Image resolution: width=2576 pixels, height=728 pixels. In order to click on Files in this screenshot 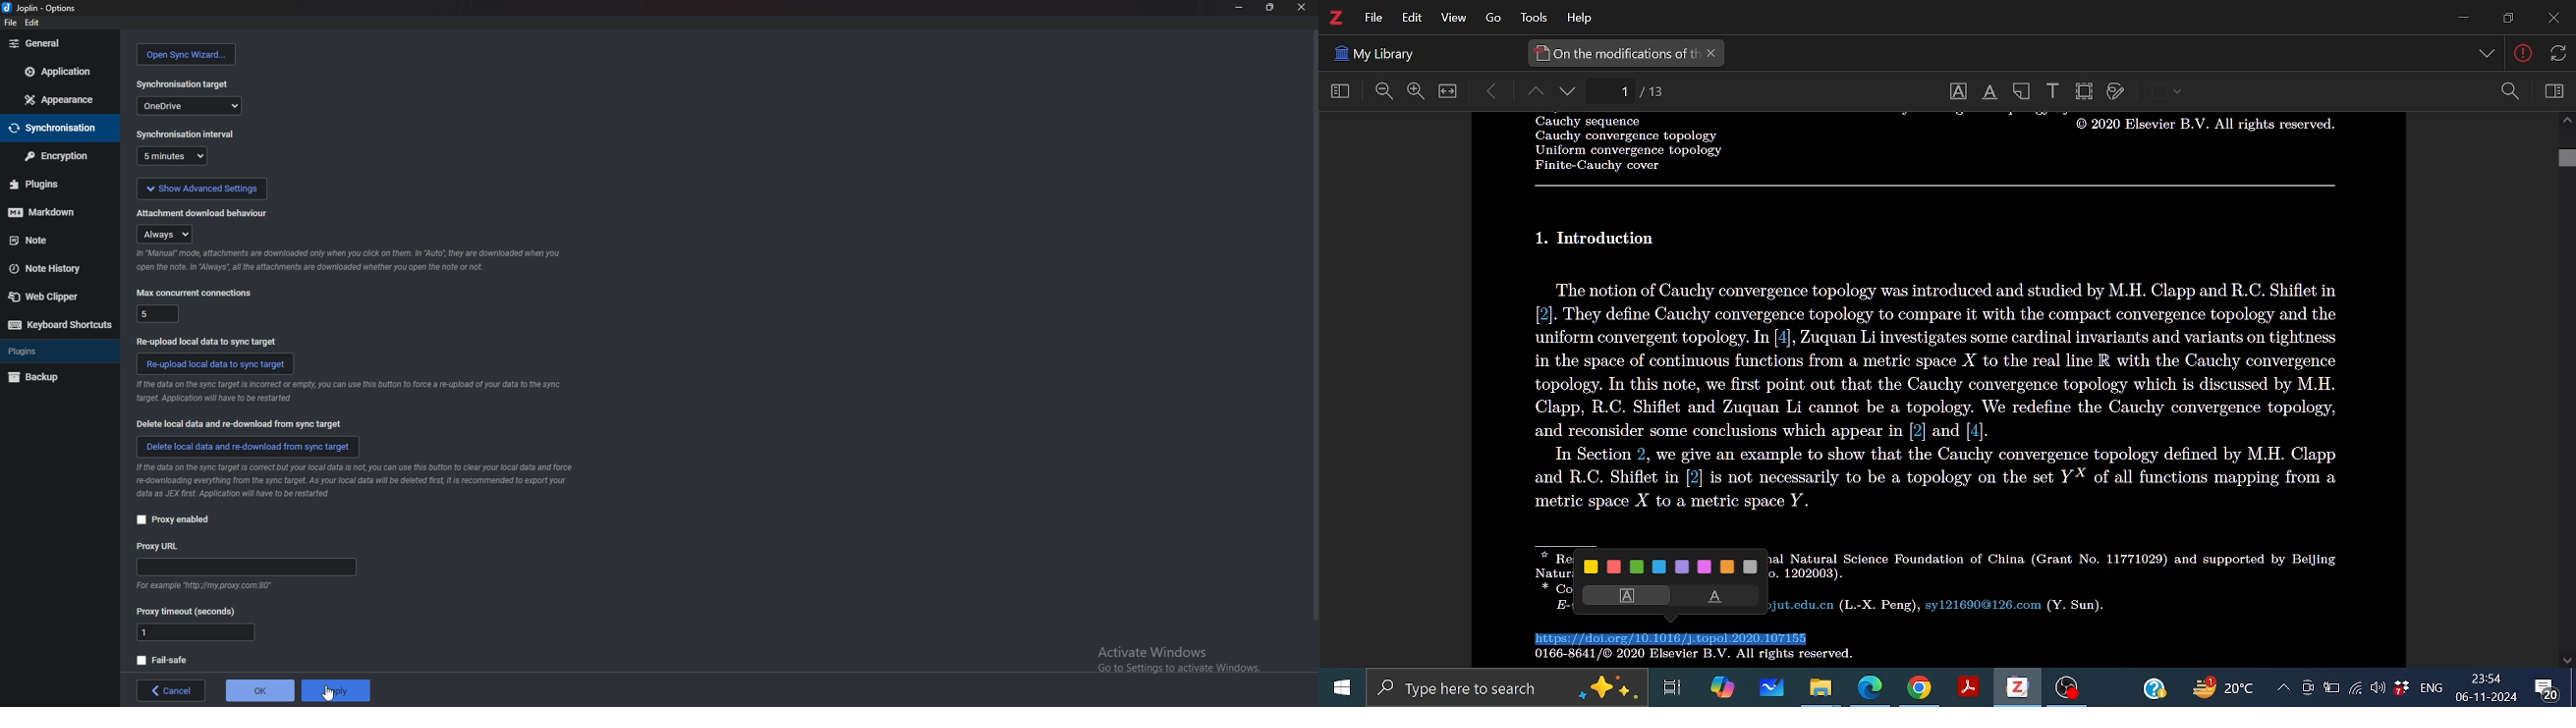, I will do `click(1821, 687)`.